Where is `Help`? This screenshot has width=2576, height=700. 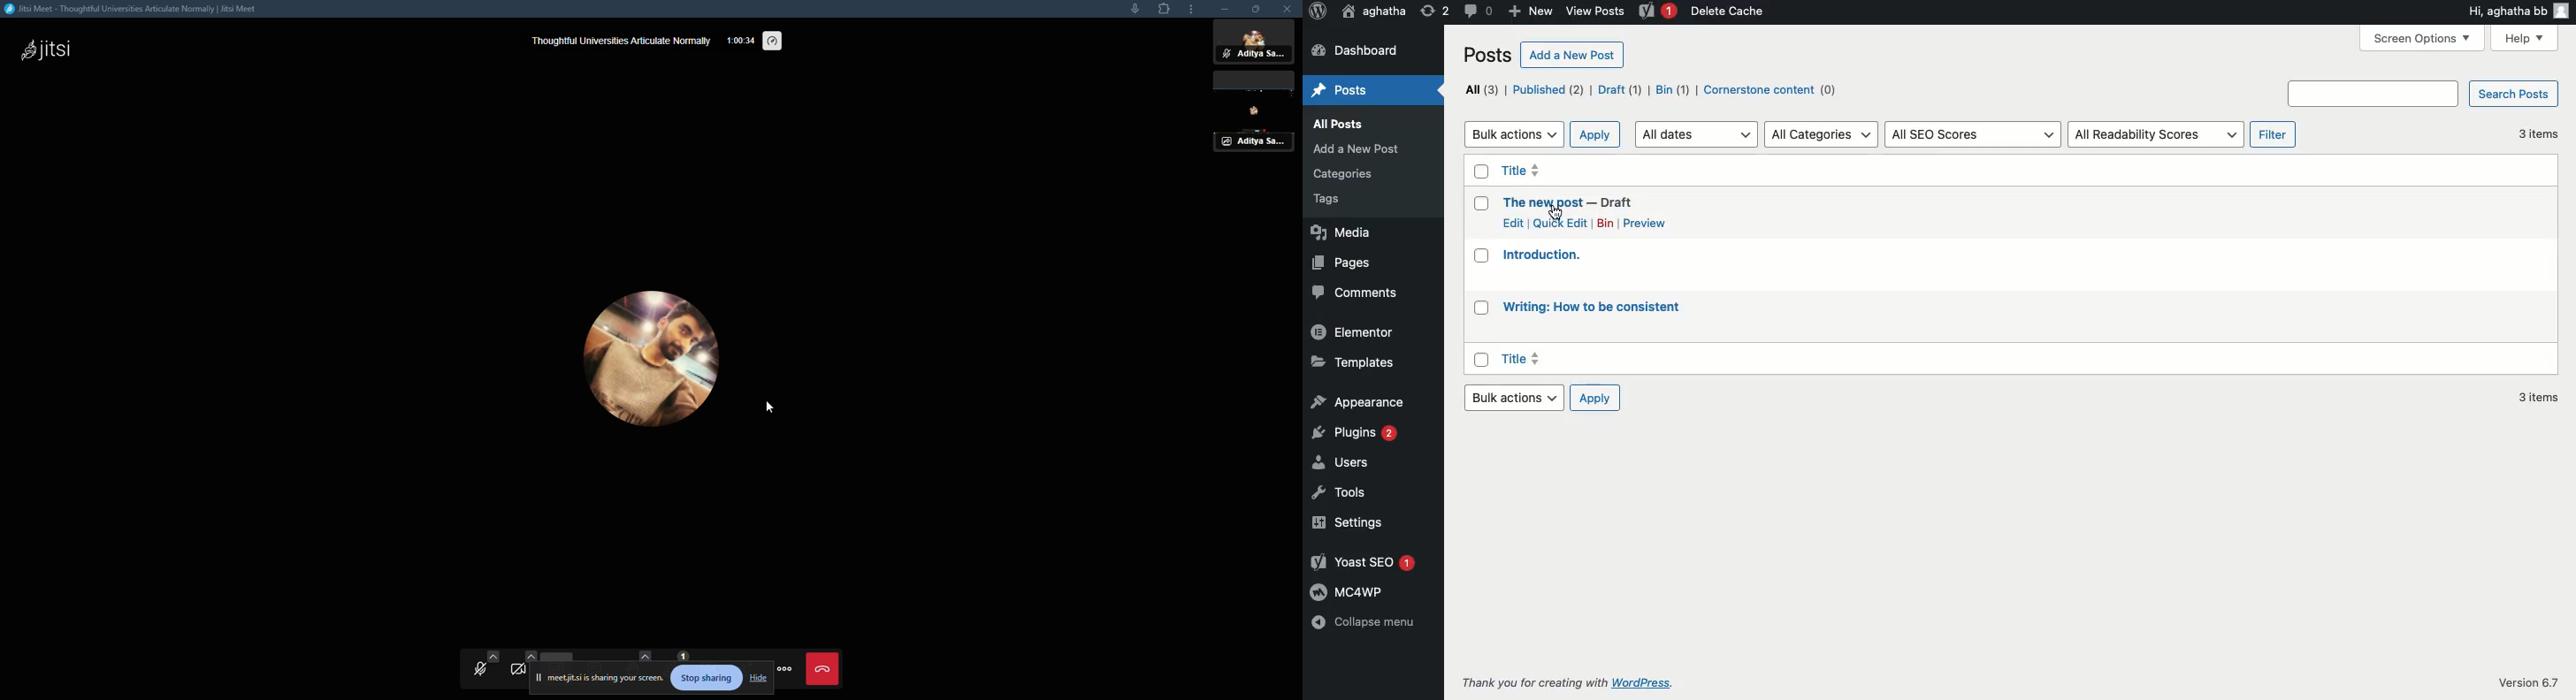
Help is located at coordinates (2522, 37).